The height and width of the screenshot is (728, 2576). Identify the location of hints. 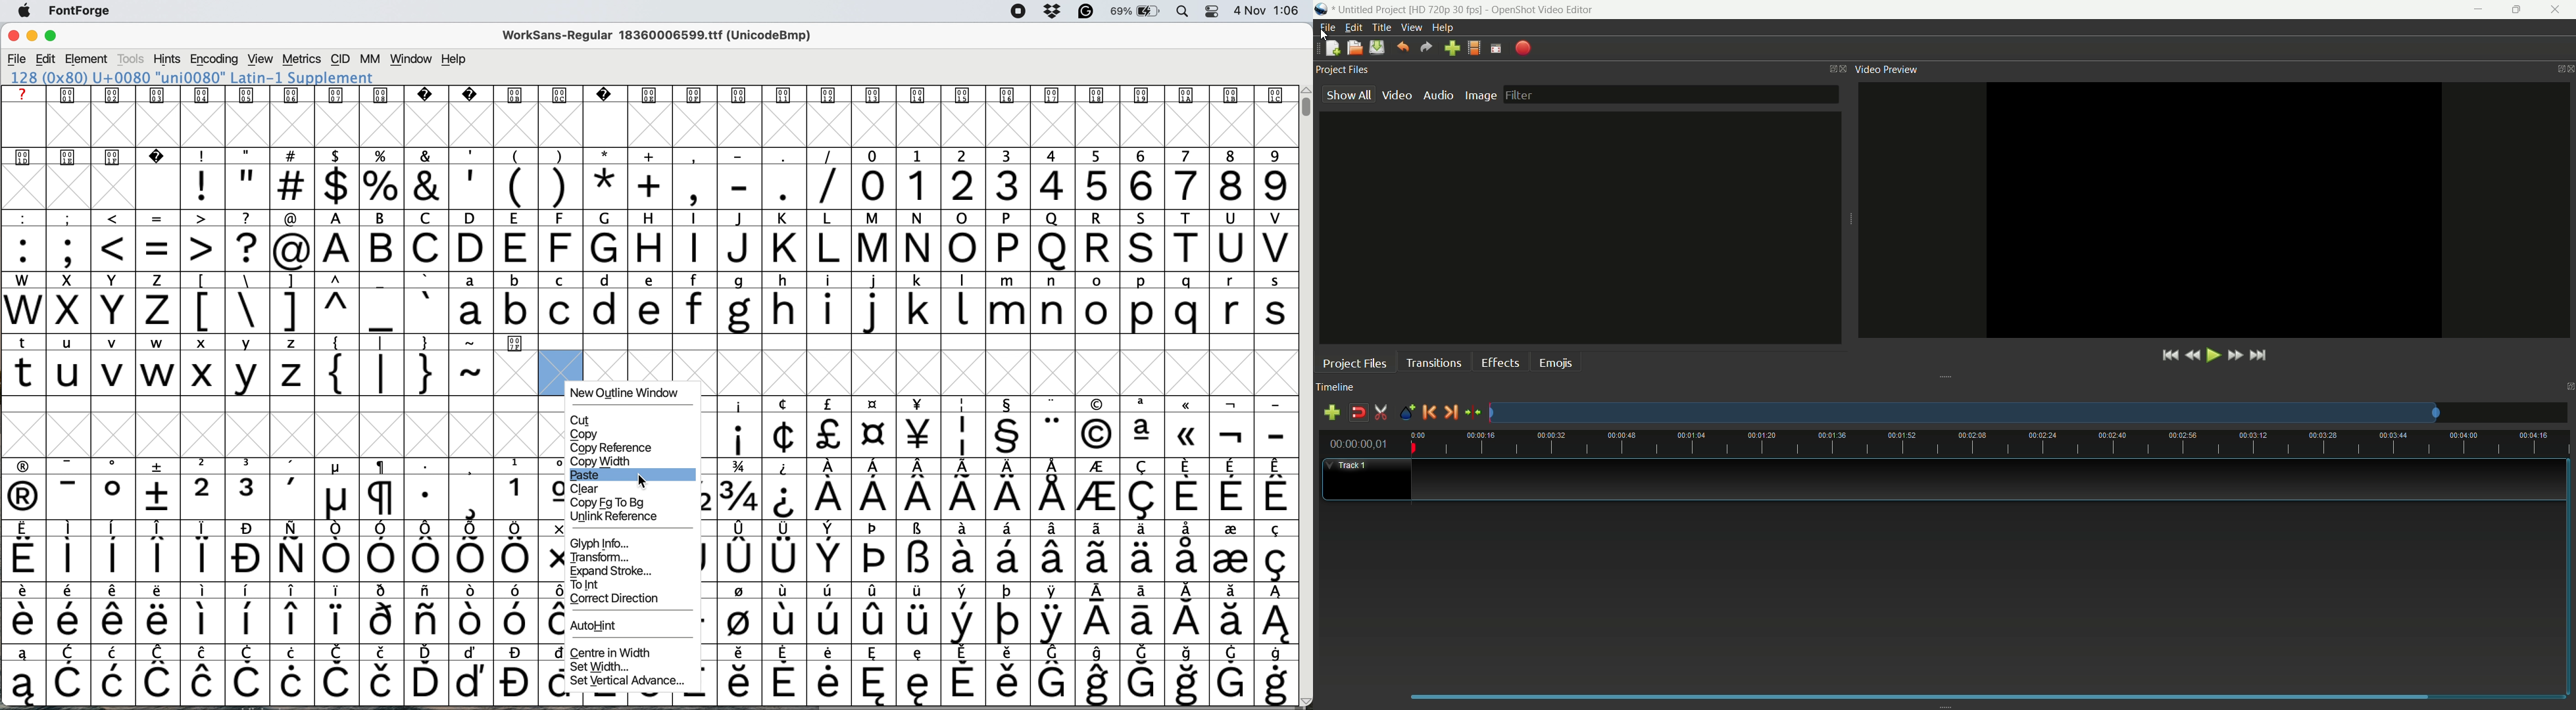
(168, 60).